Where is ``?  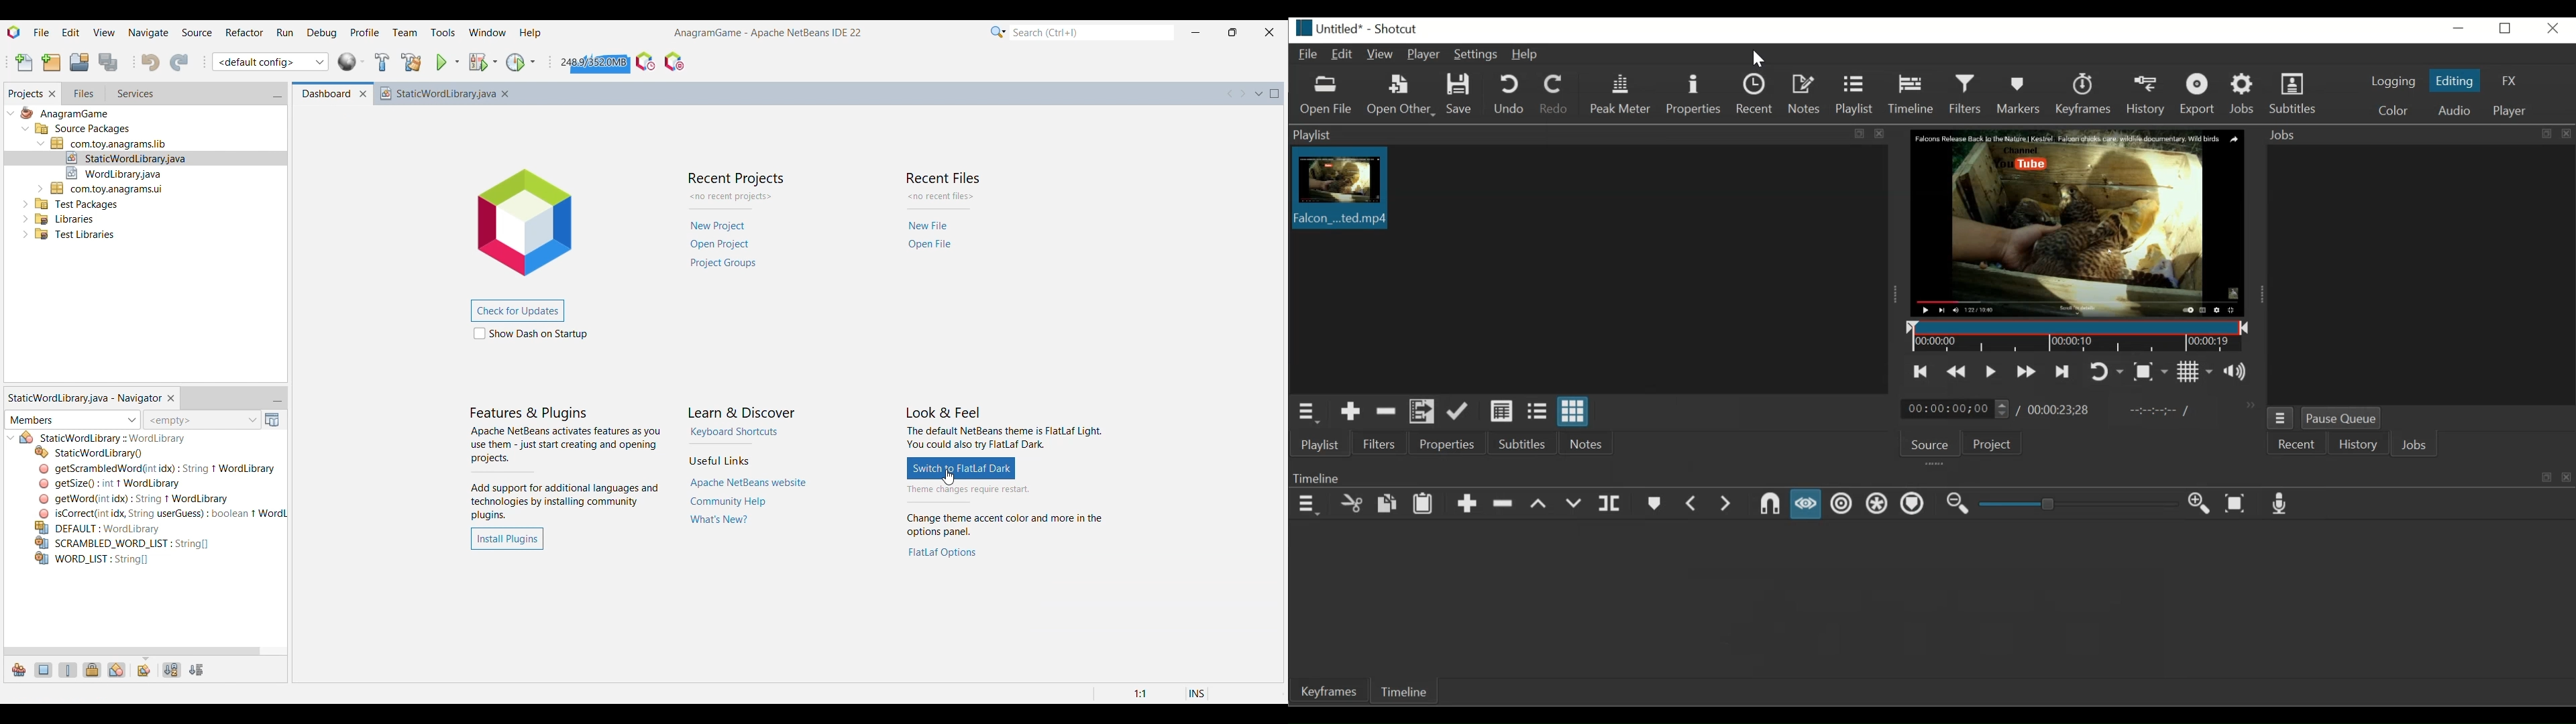  is located at coordinates (122, 542).